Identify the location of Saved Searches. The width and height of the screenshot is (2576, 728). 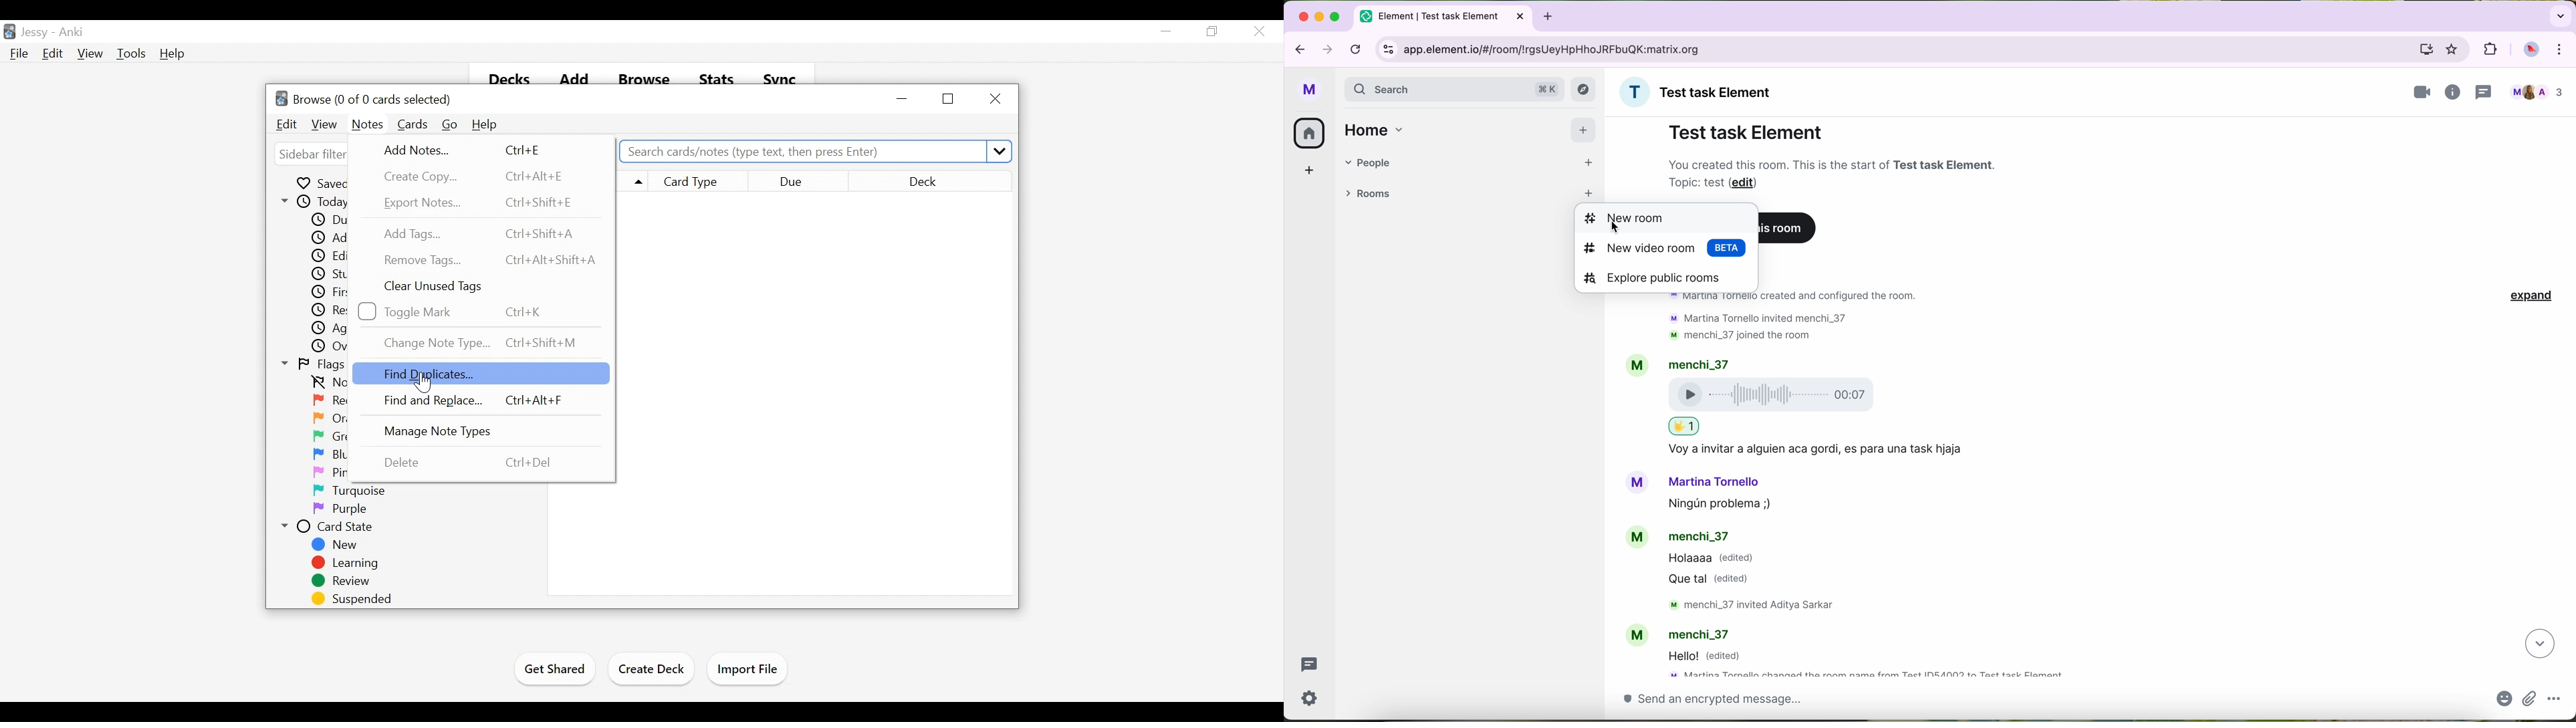
(330, 183).